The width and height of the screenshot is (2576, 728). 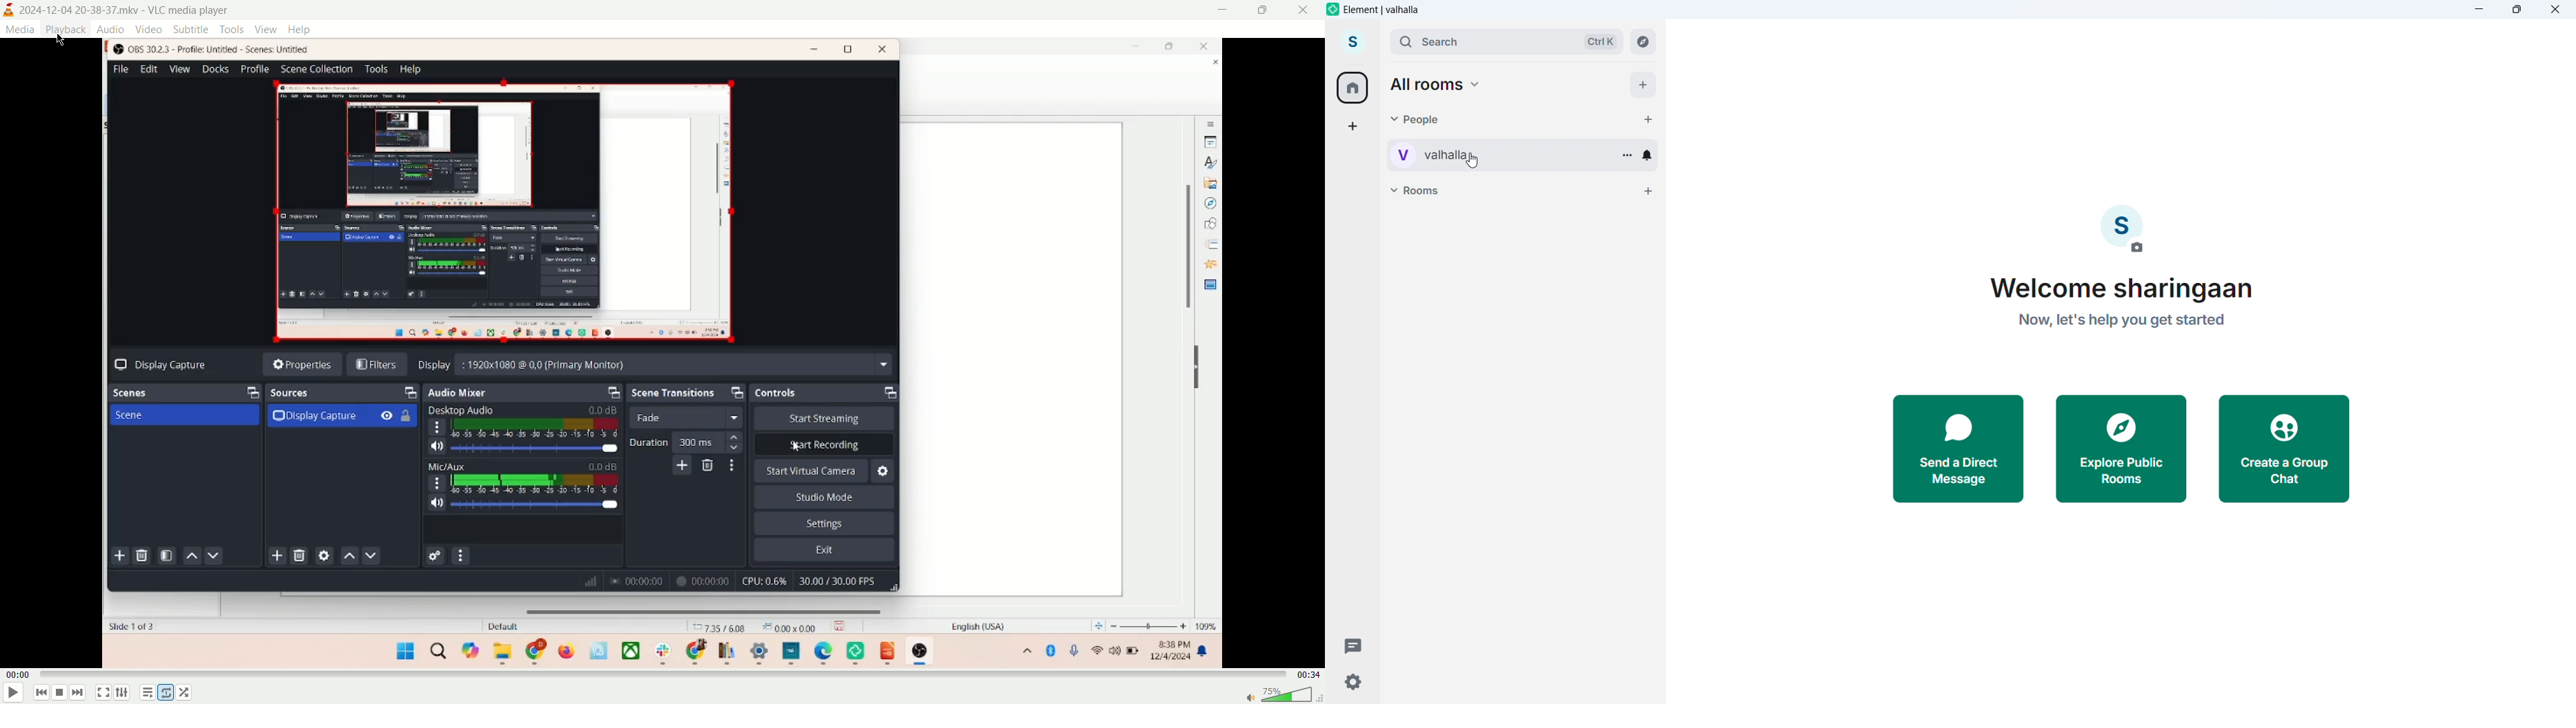 What do you see at coordinates (1262, 10) in the screenshot?
I see `maximize` at bounding box center [1262, 10].